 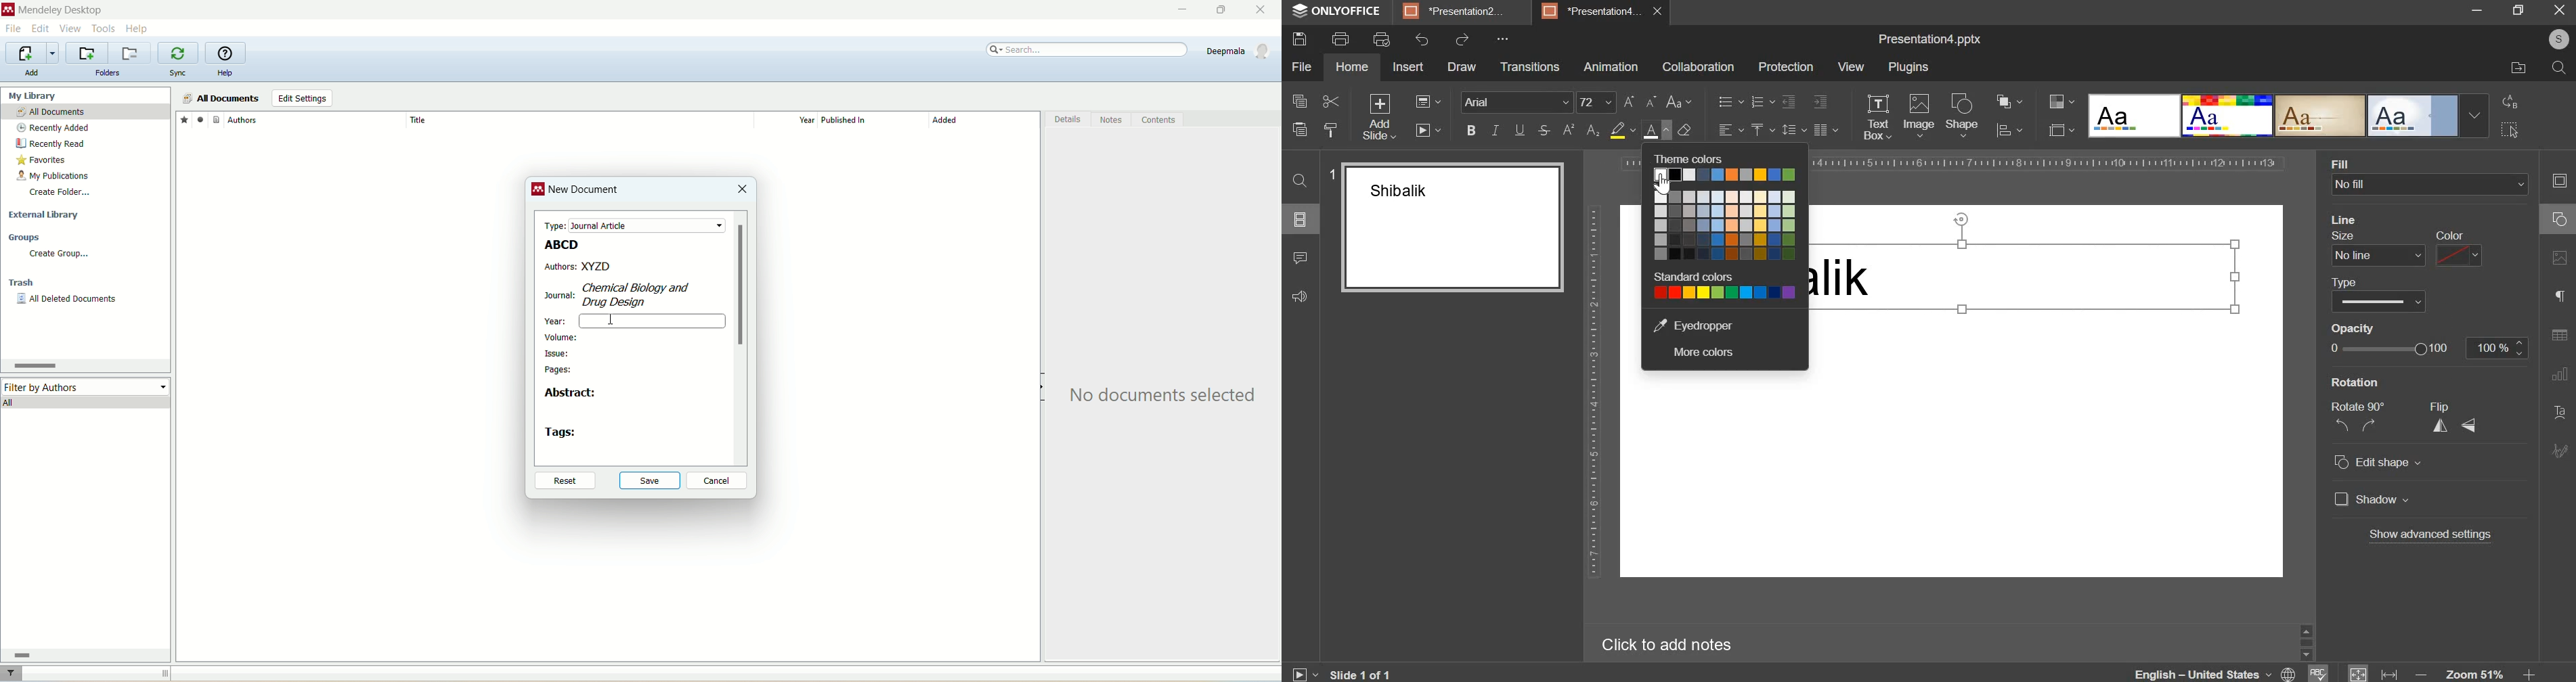 What do you see at coordinates (2008, 132) in the screenshot?
I see `align` at bounding box center [2008, 132].